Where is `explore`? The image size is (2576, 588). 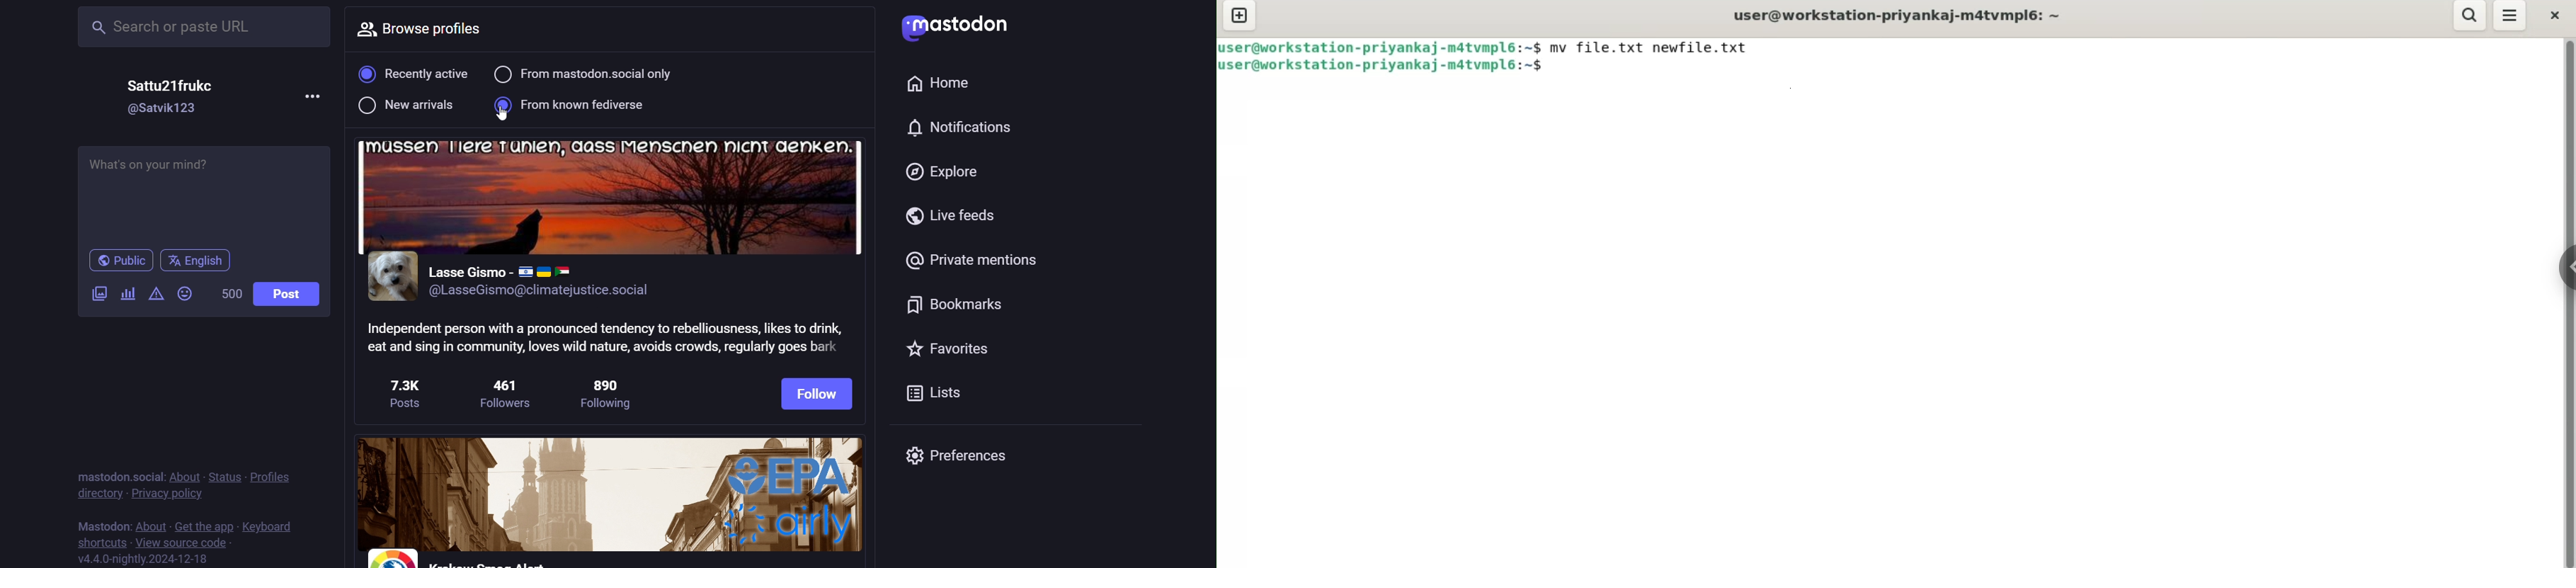 explore is located at coordinates (945, 171).